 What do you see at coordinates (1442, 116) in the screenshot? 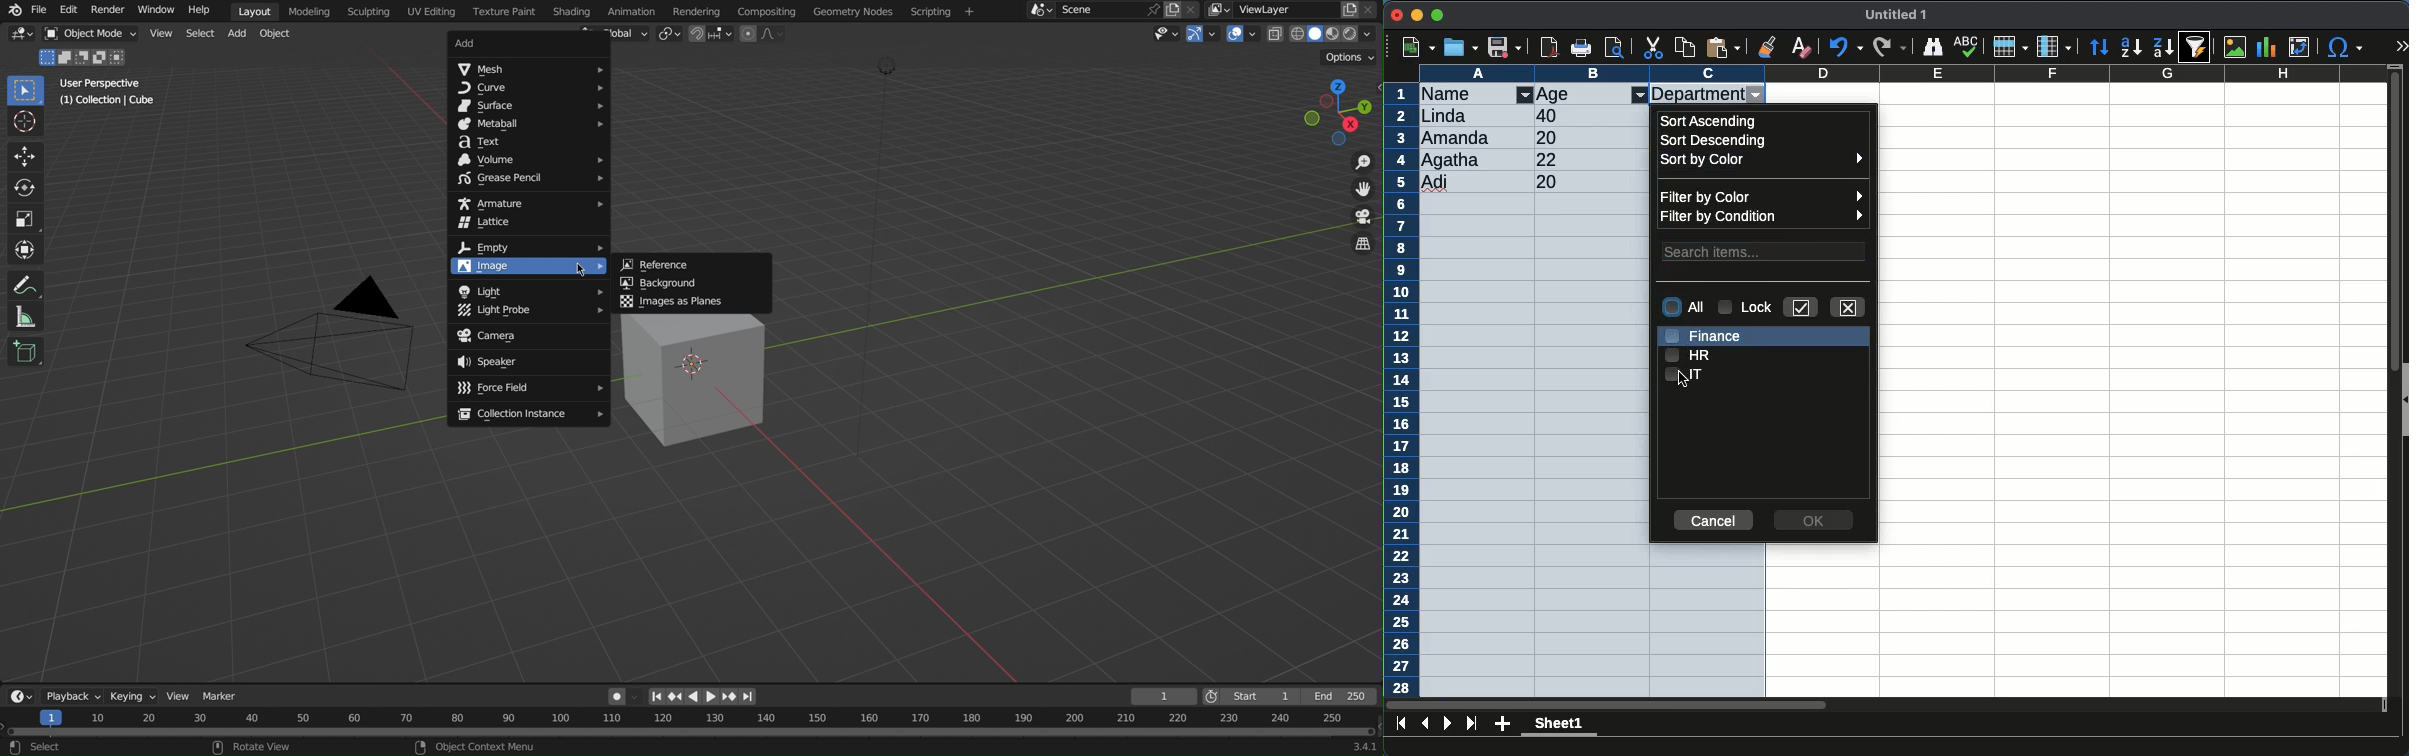
I see `linda` at bounding box center [1442, 116].